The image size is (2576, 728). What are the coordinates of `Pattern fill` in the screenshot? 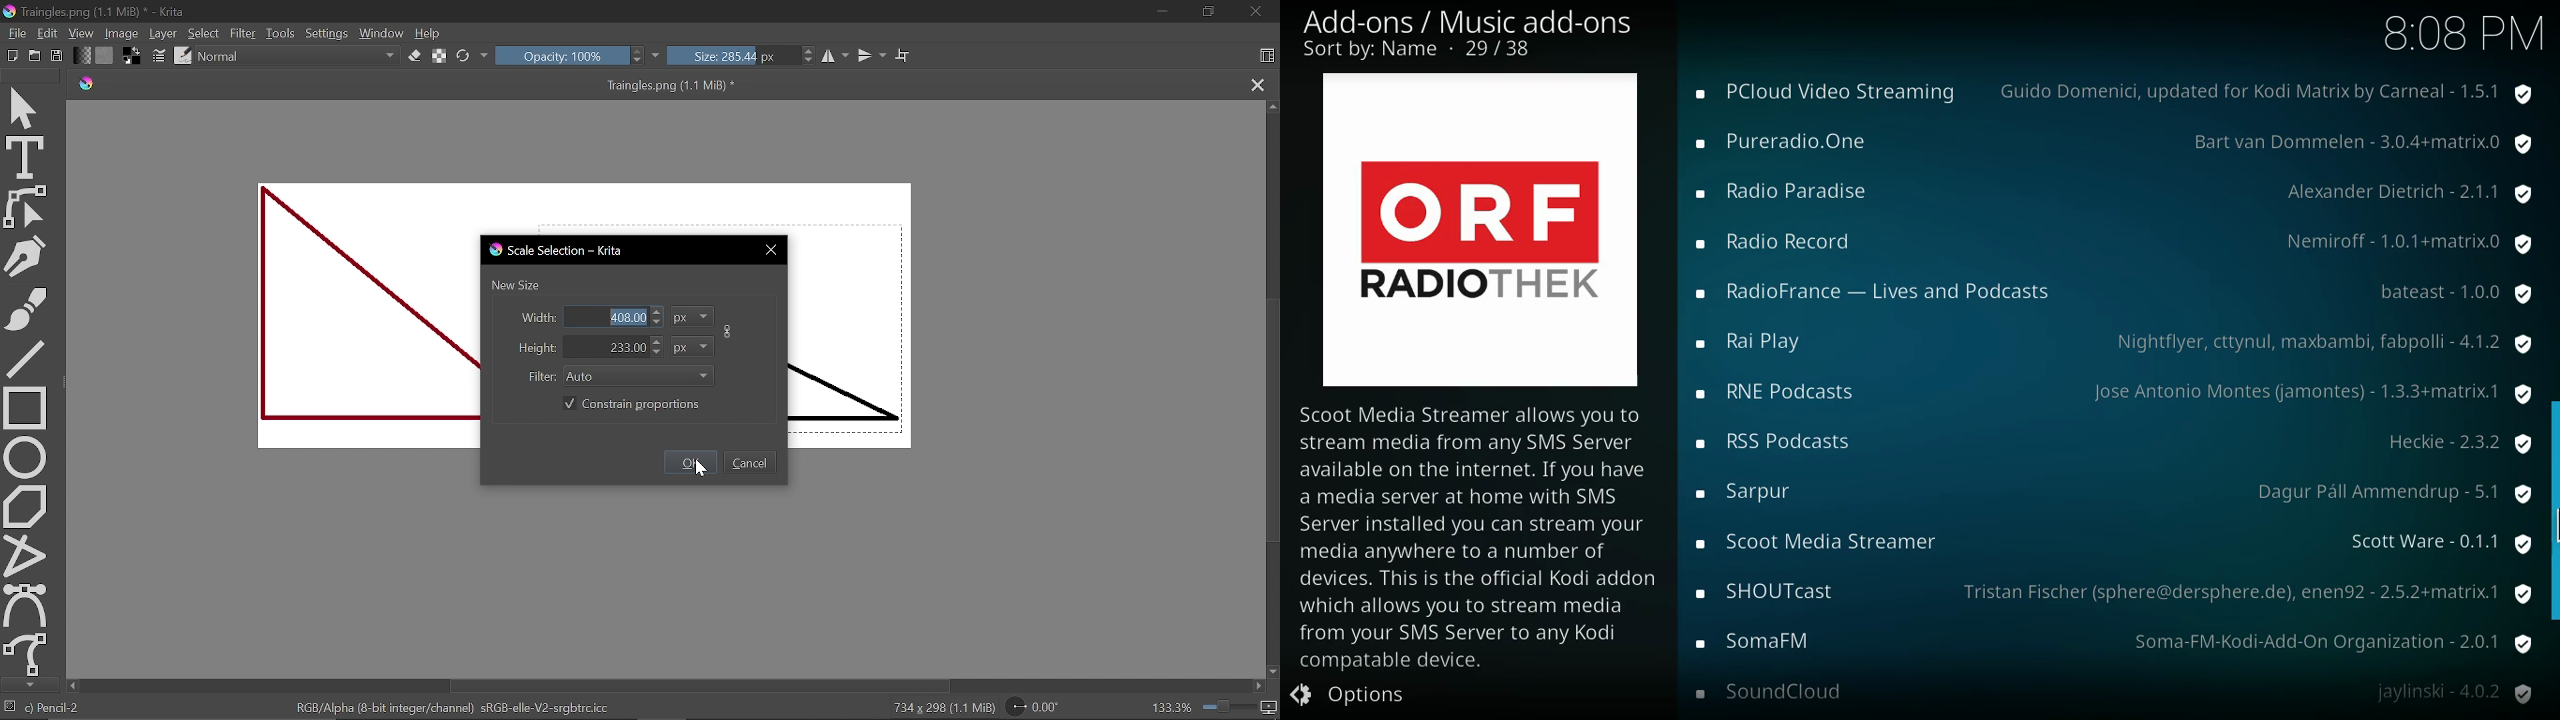 It's located at (106, 56).